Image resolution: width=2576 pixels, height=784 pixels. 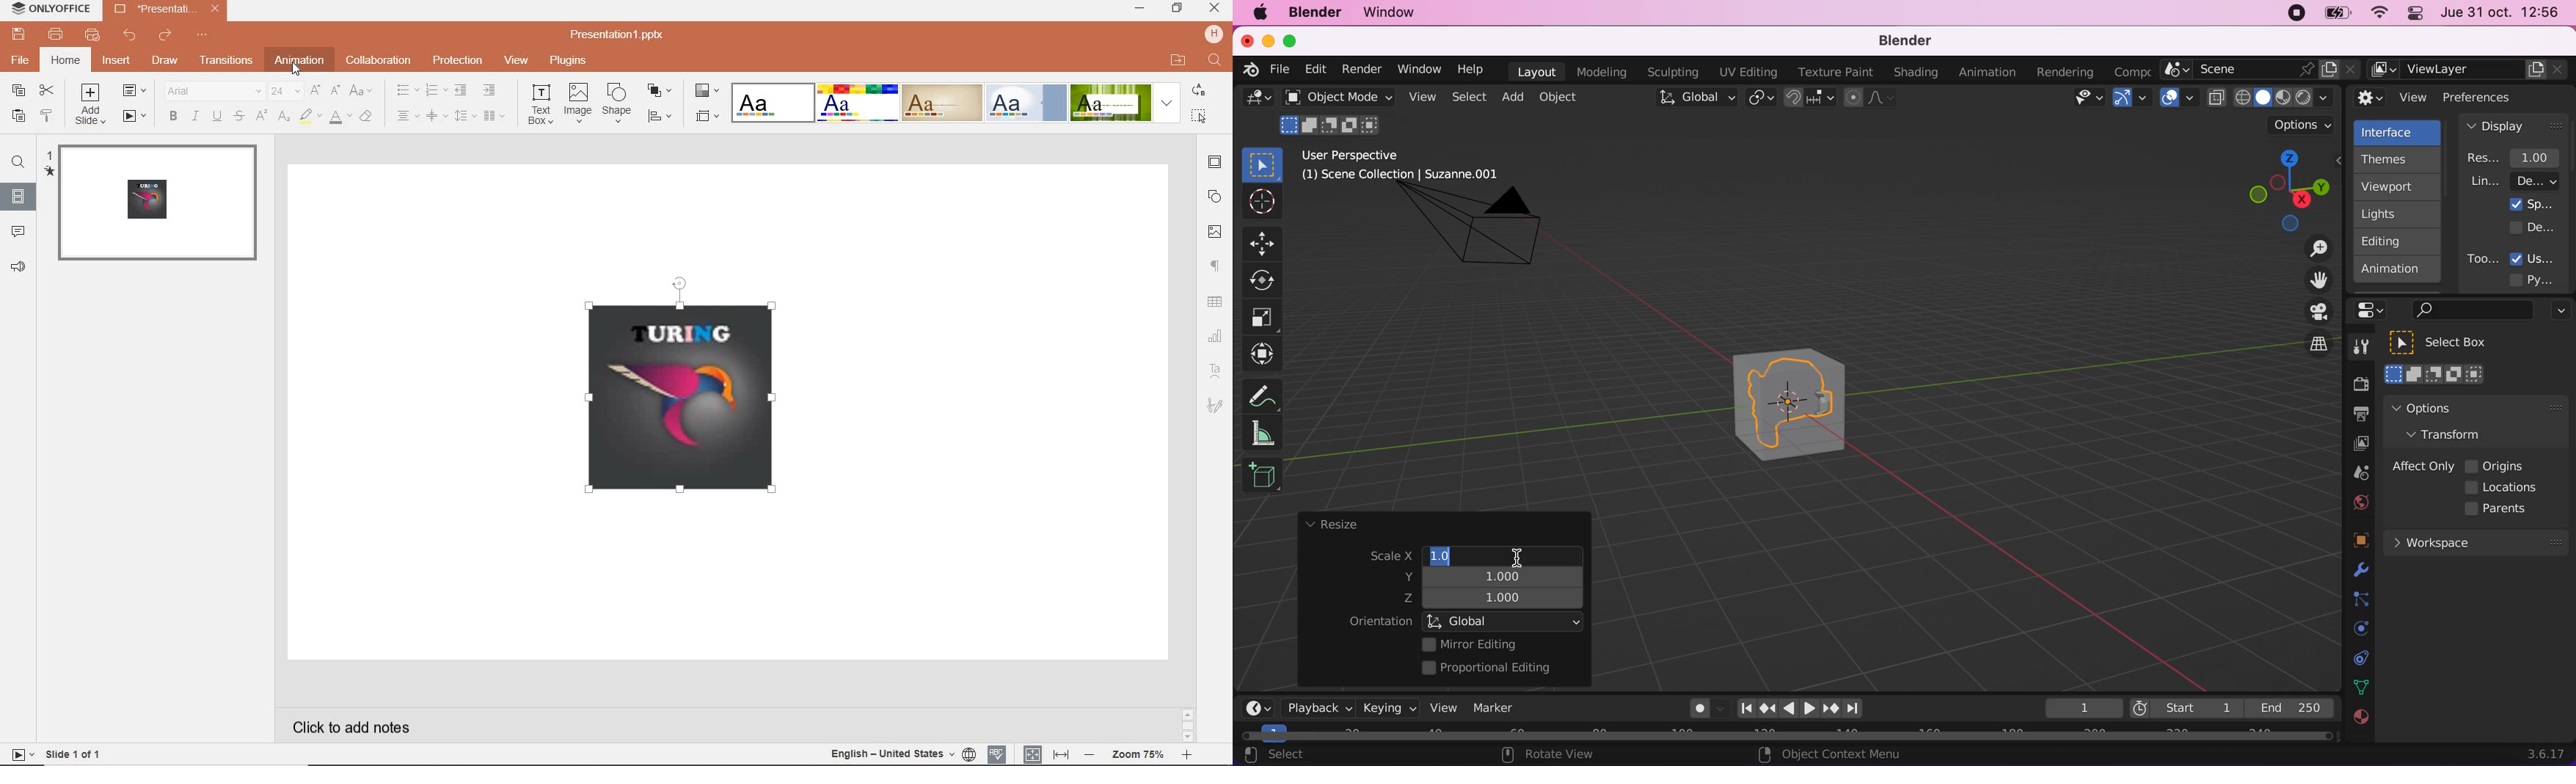 What do you see at coordinates (1561, 97) in the screenshot?
I see `object` at bounding box center [1561, 97].